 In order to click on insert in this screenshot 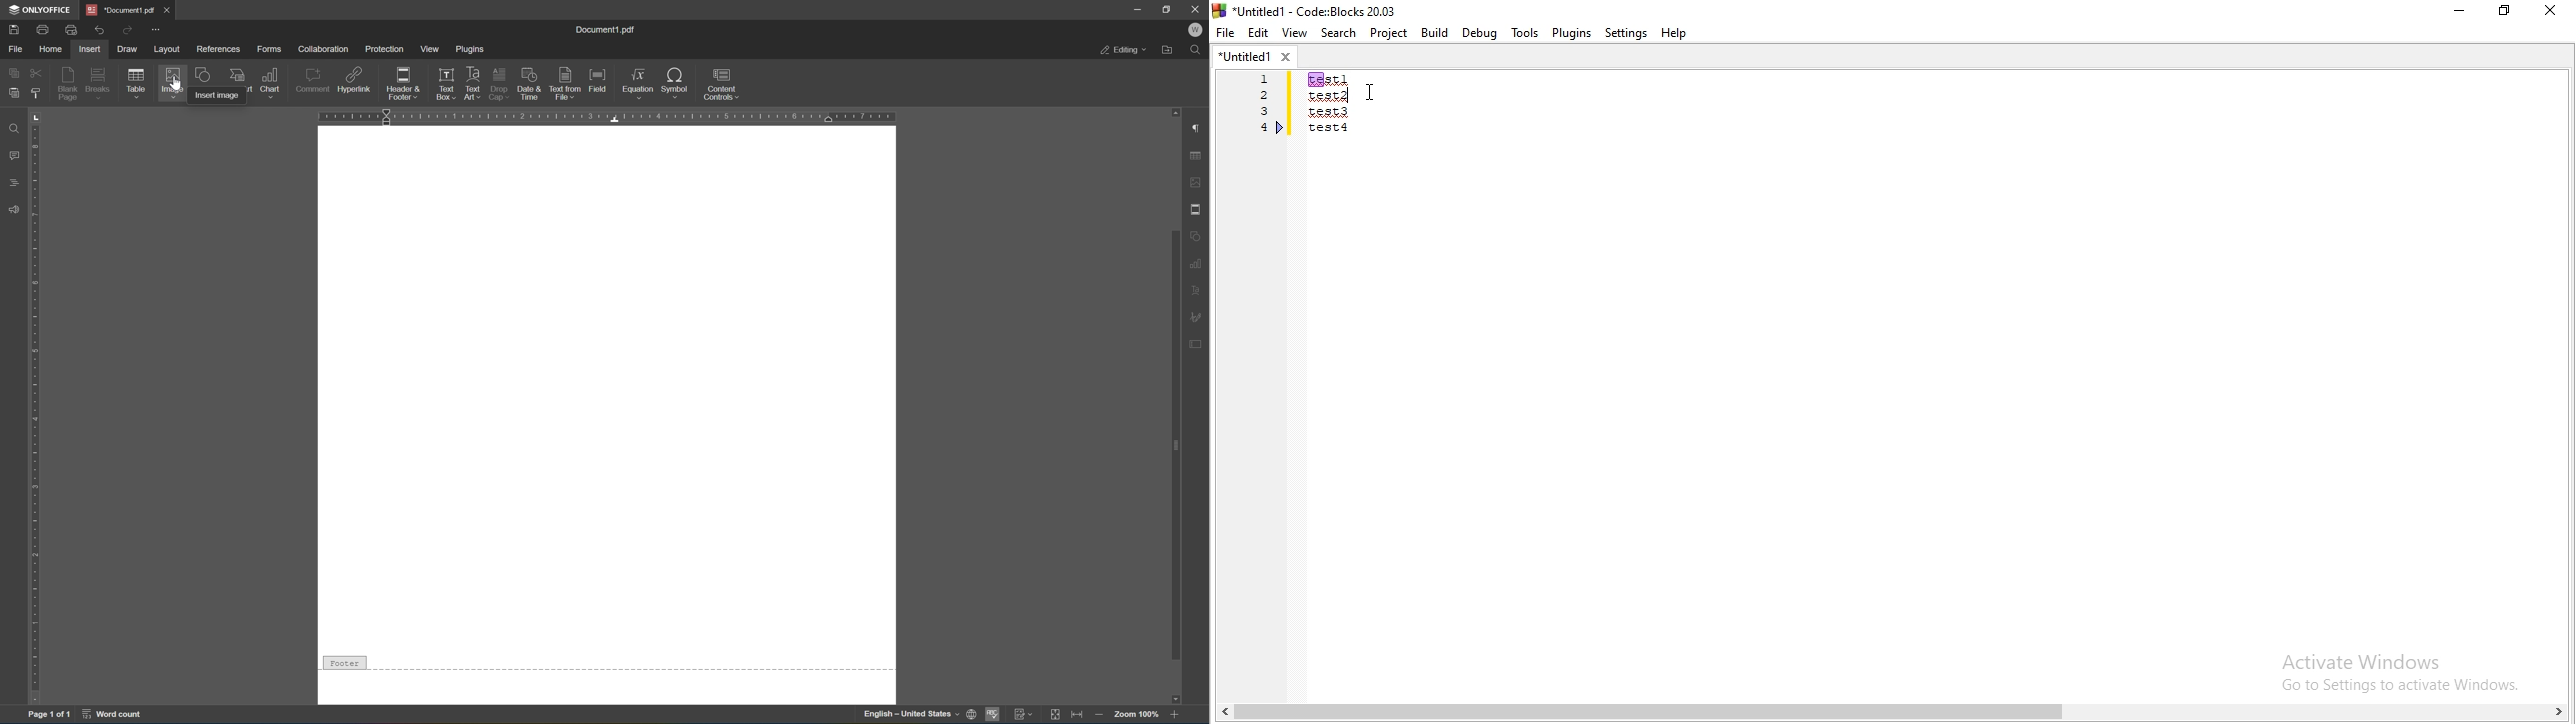, I will do `click(92, 50)`.